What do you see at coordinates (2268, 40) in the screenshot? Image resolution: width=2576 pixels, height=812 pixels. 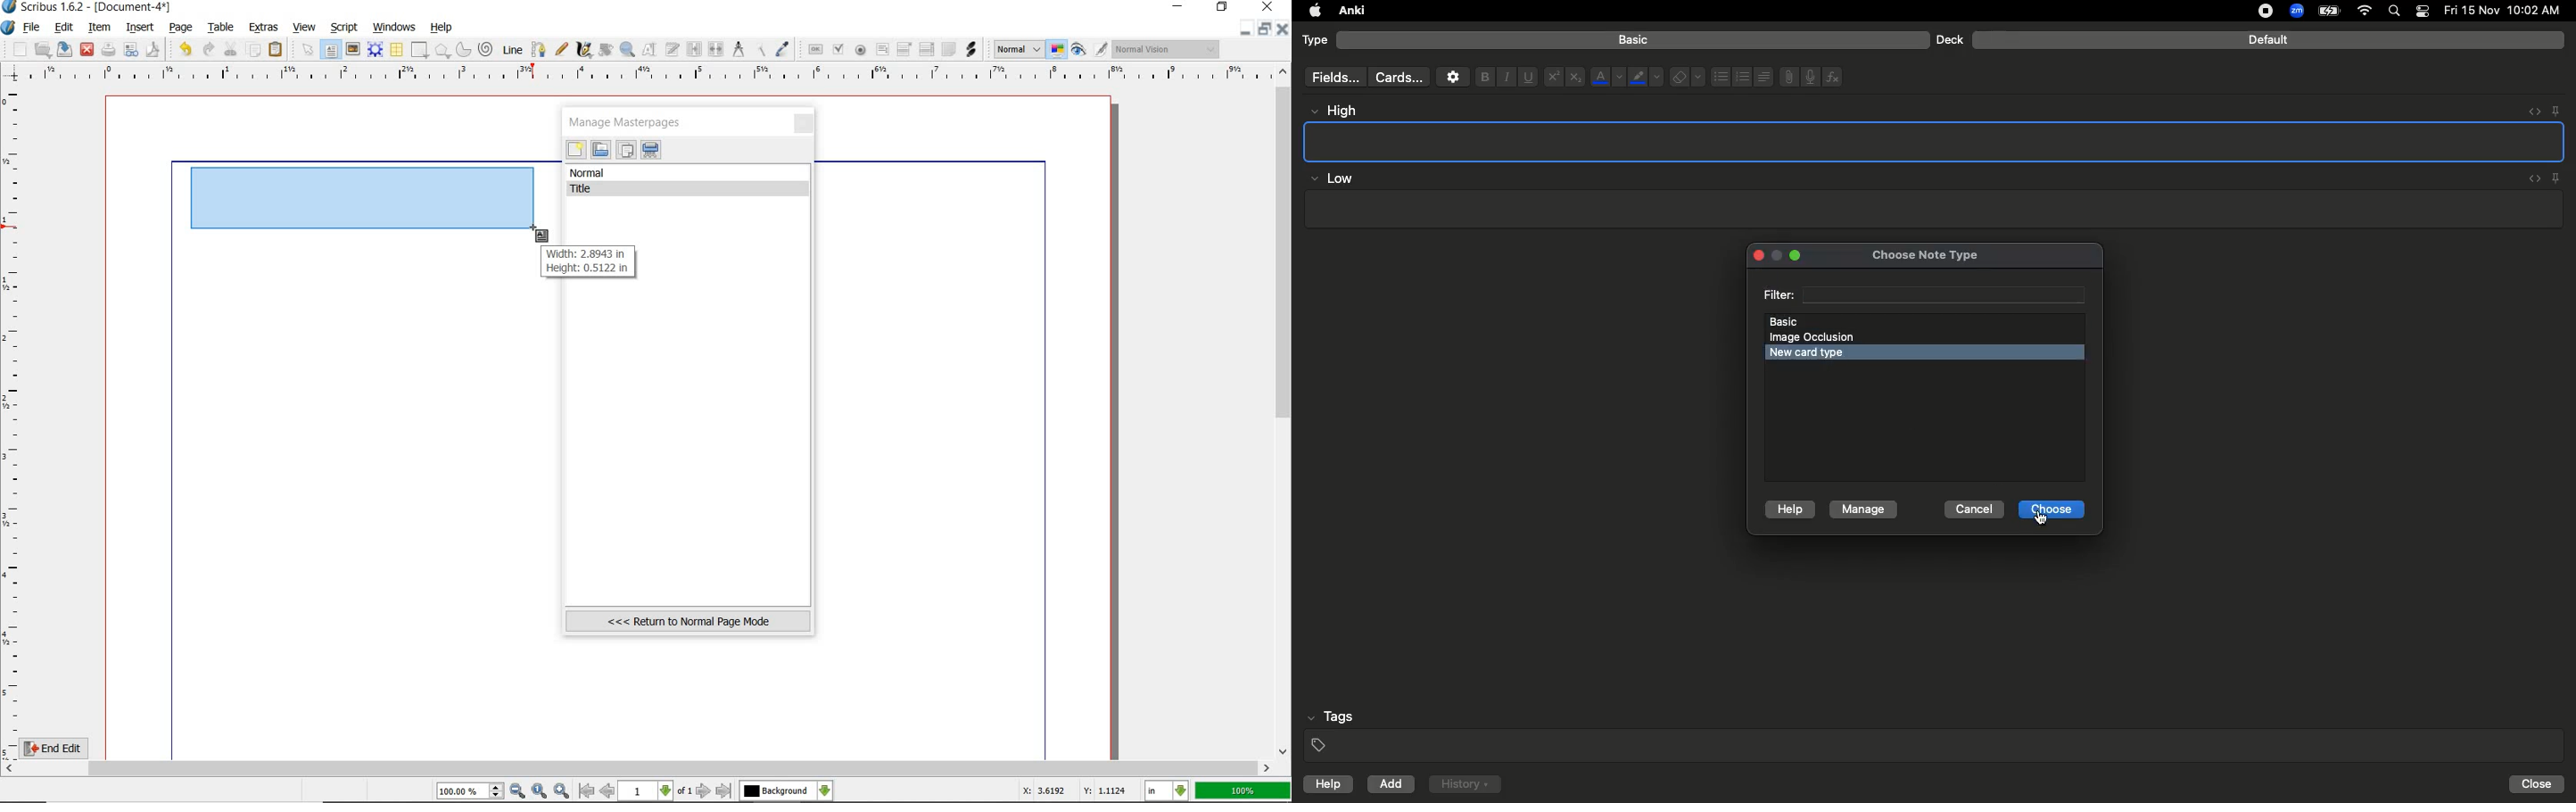 I see `Default` at bounding box center [2268, 40].